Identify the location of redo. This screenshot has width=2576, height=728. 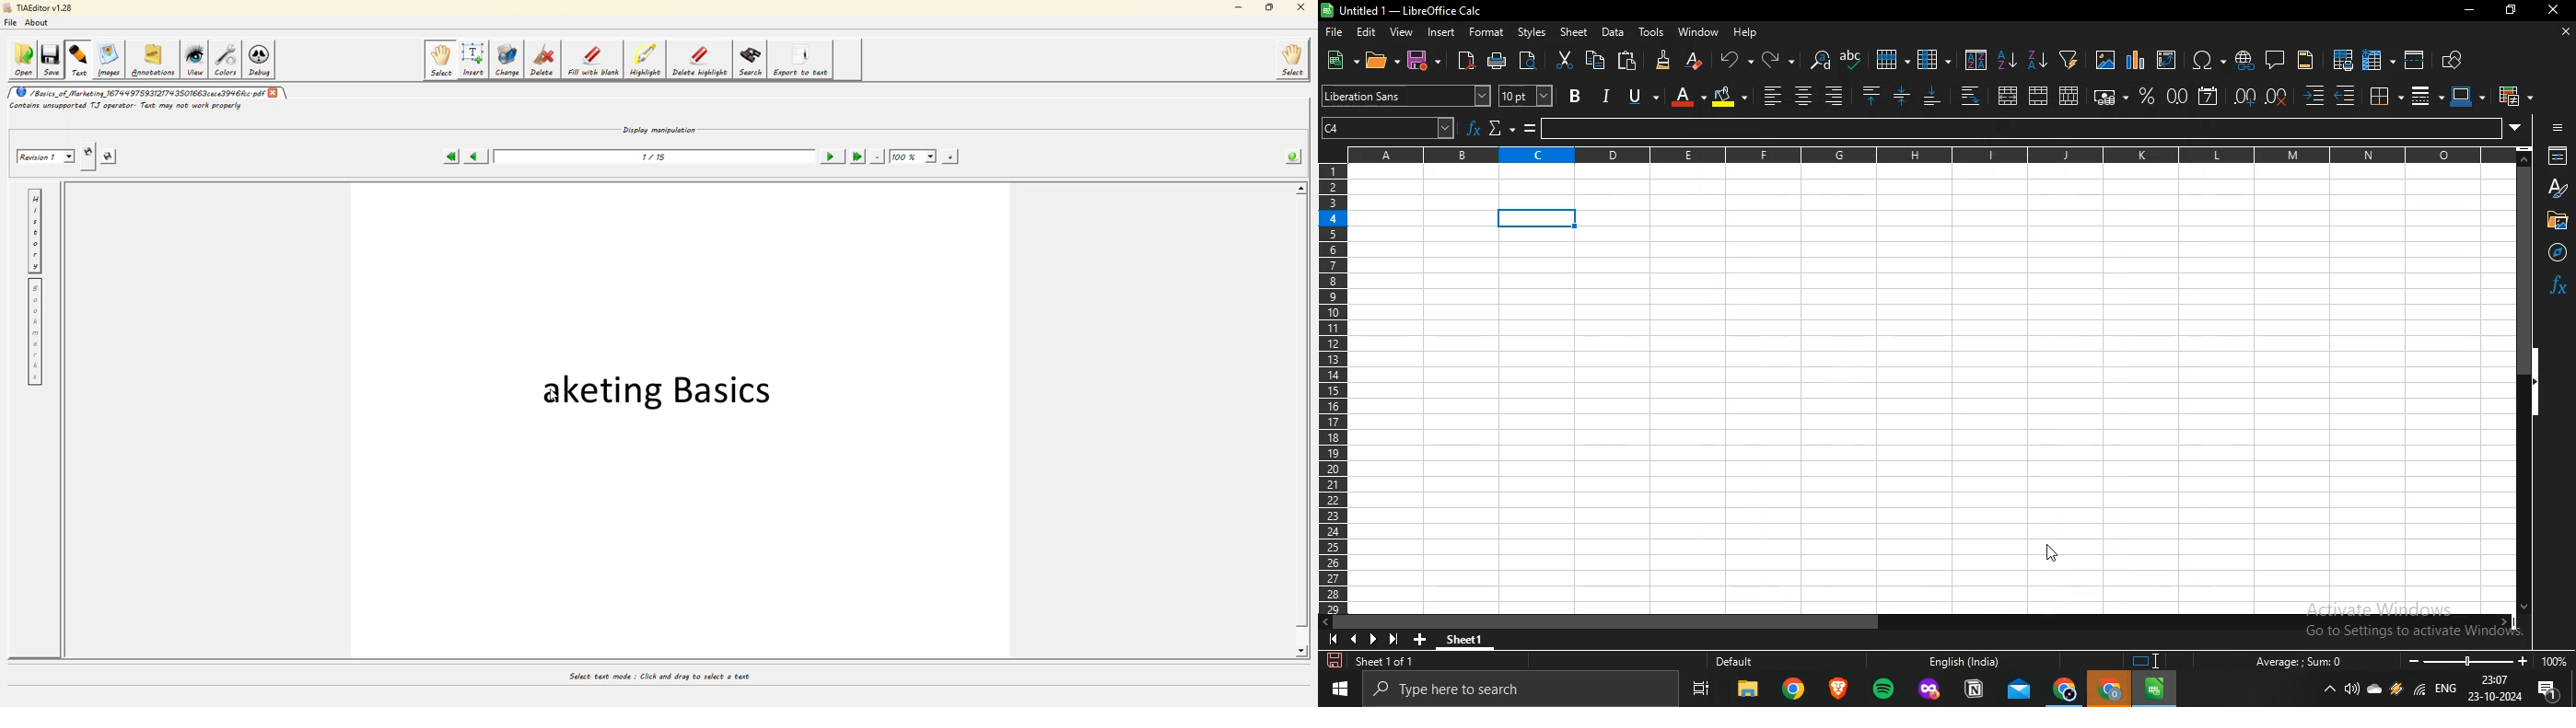
(1771, 59).